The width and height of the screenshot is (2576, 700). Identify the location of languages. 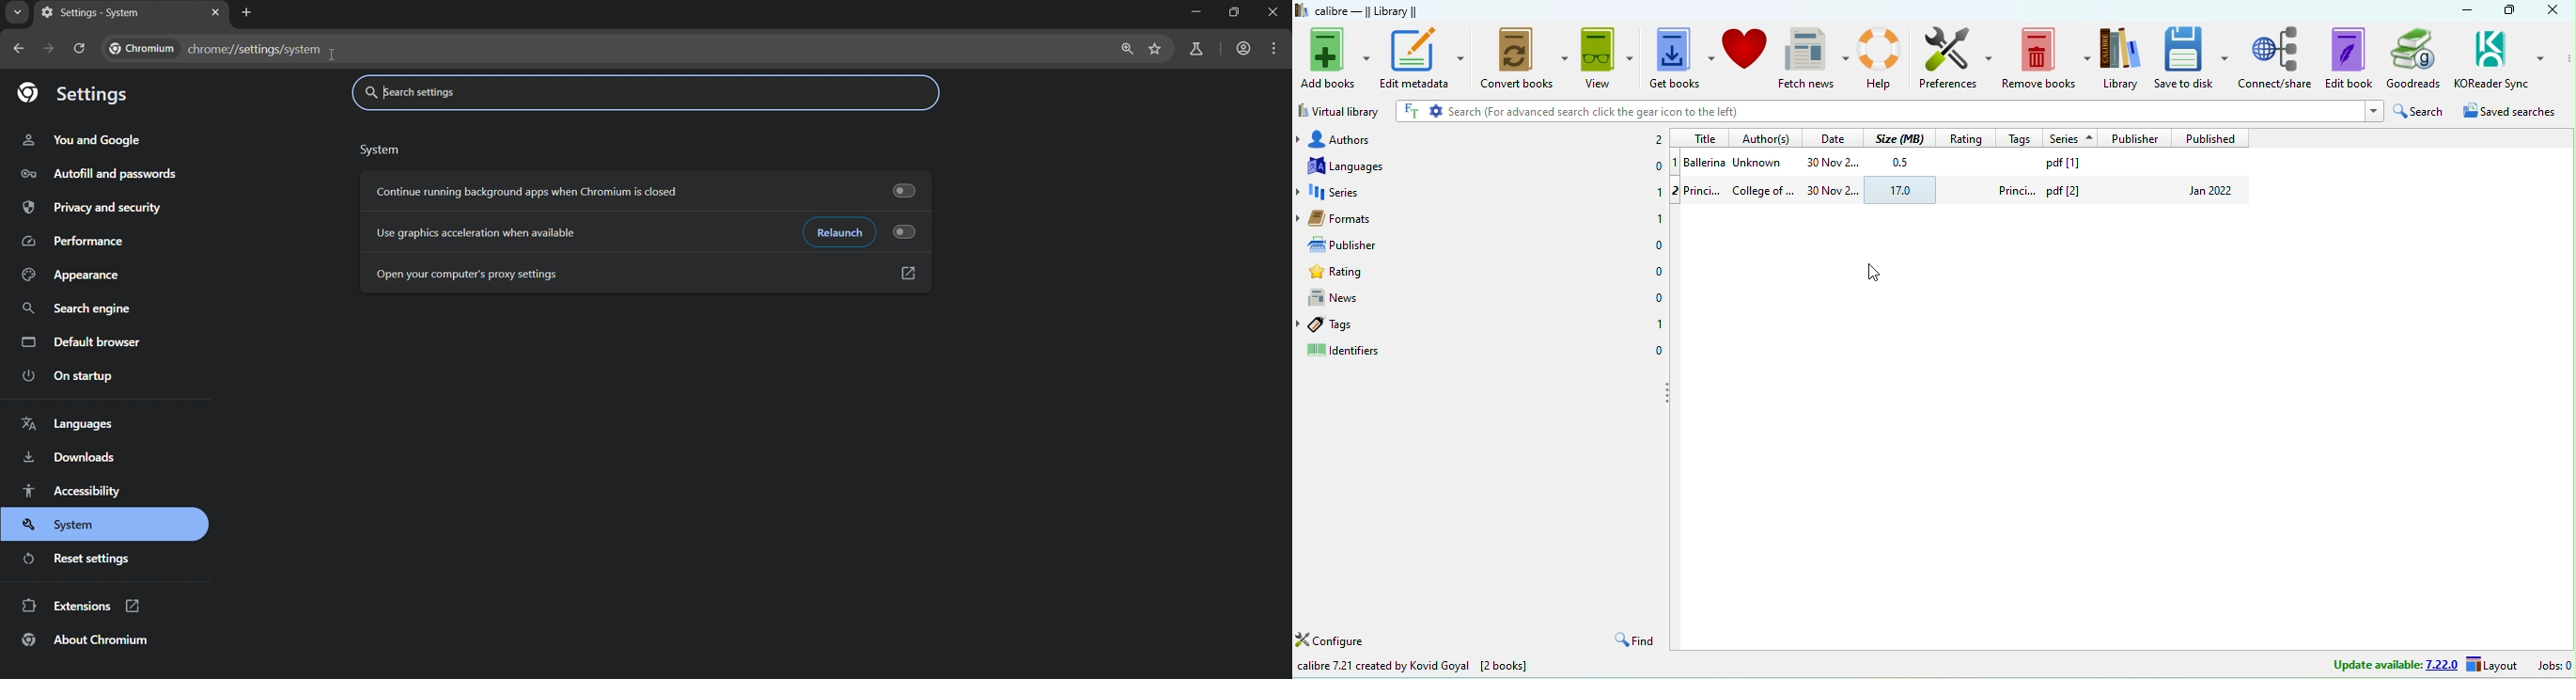
(1366, 166).